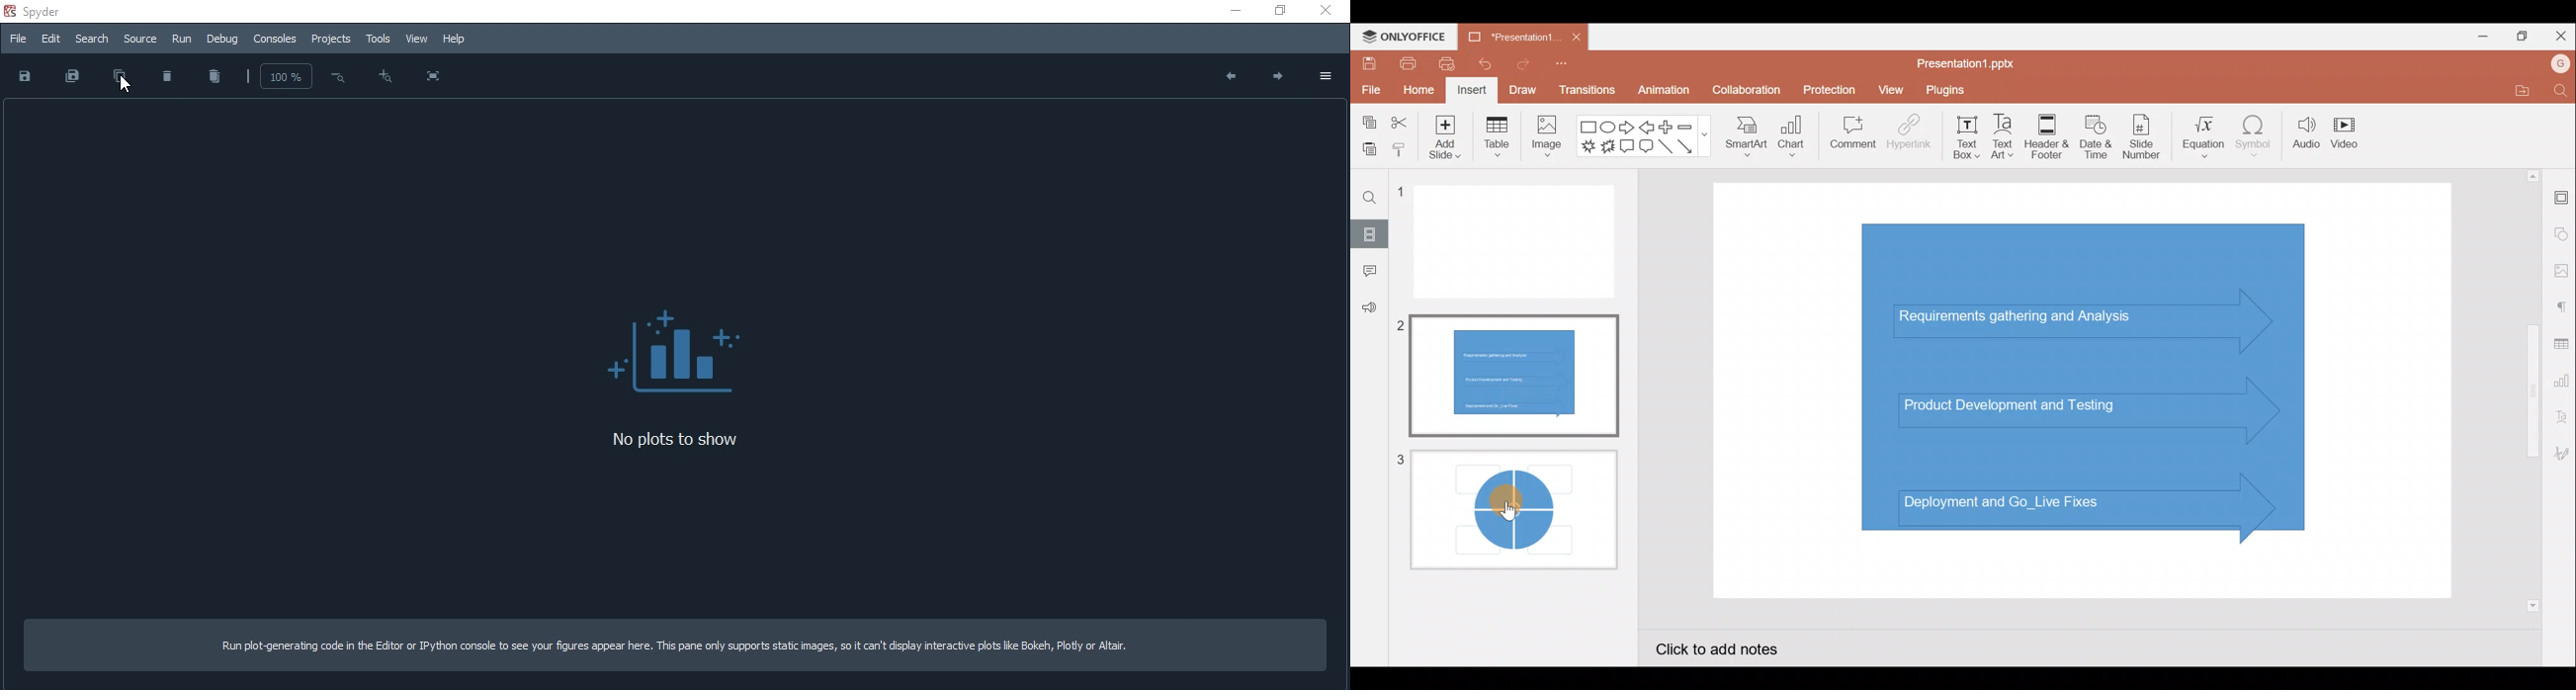  Describe the element at coordinates (1665, 147) in the screenshot. I see `Line` at that location.